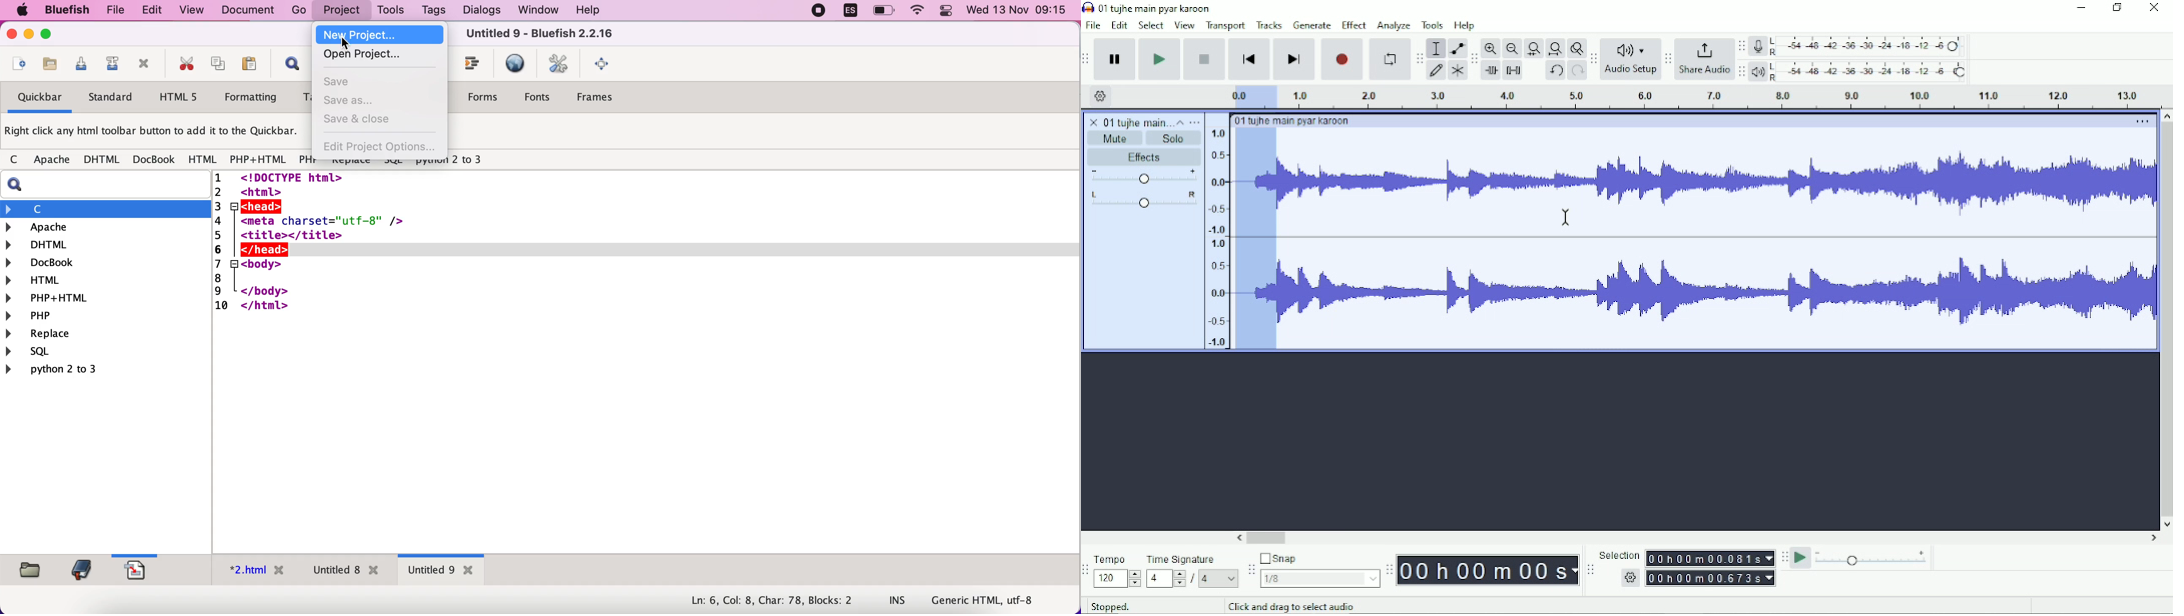 This screenshot has width=2184, height=616. What do you see at coordinates (48, 65) in the screenshot?
I see `save file` at bounding box center [48, 65].